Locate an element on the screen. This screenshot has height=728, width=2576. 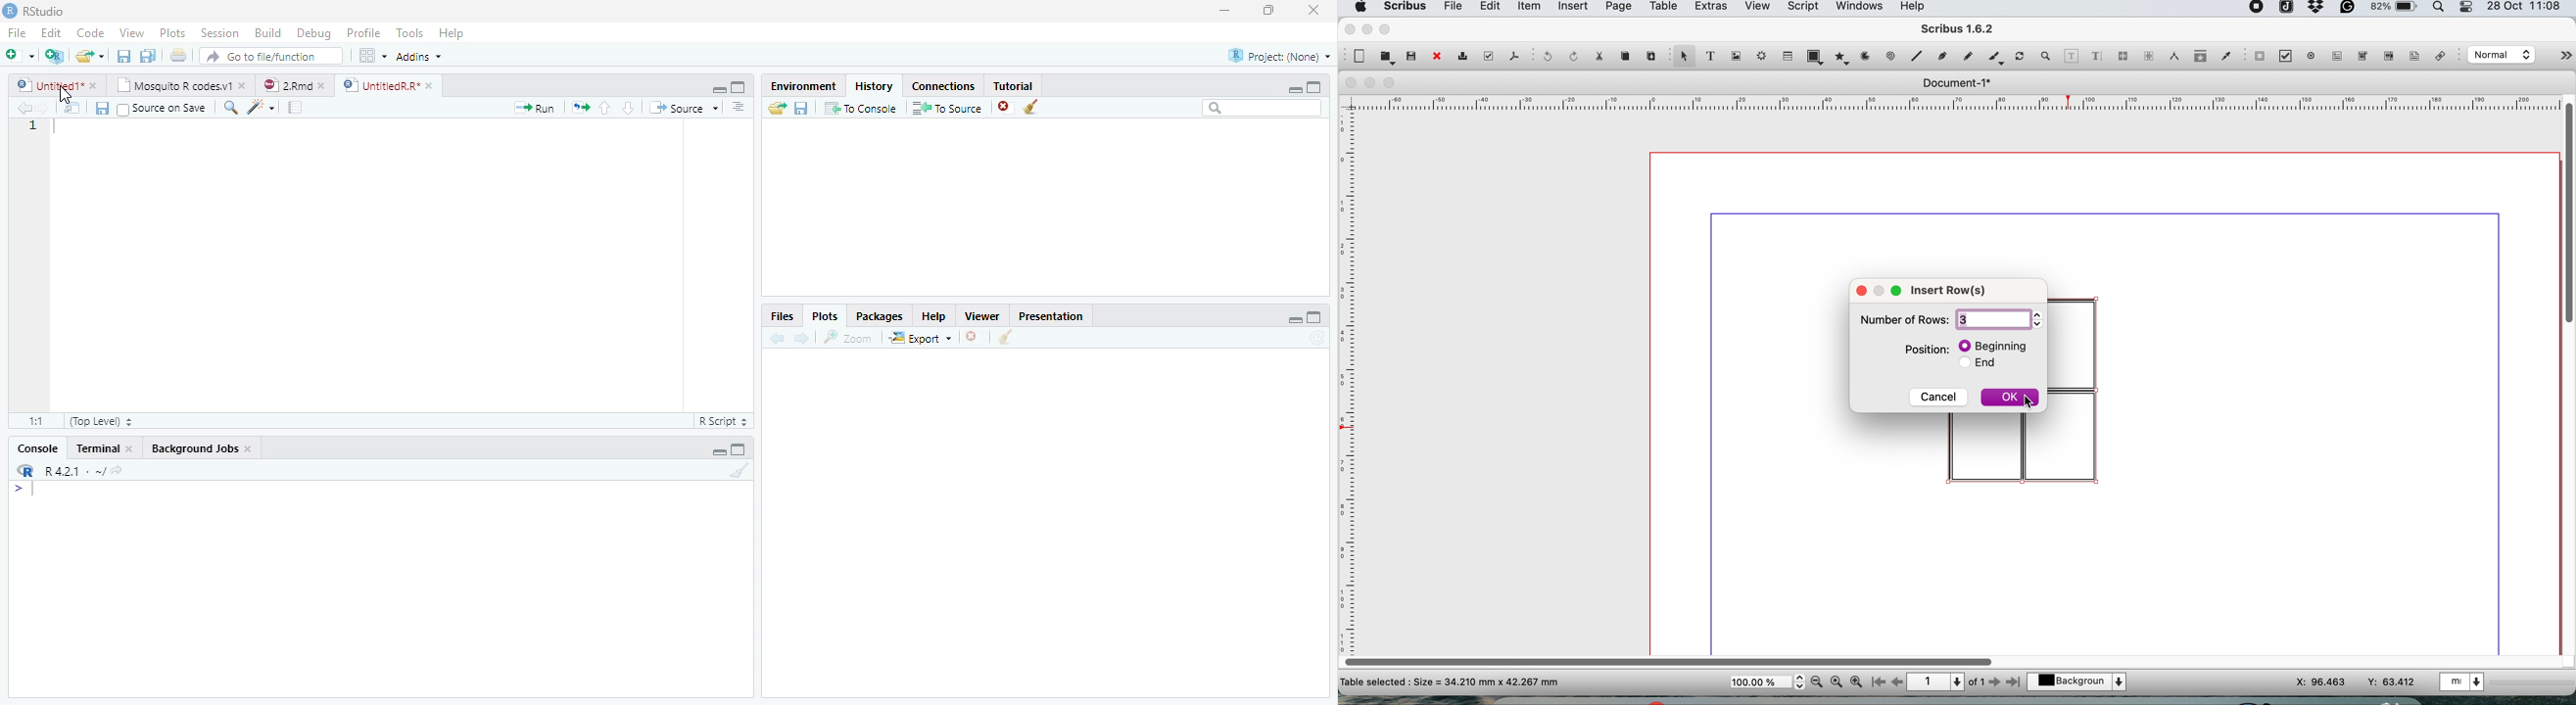
pdf check button is located at coordinates (2259, 56).